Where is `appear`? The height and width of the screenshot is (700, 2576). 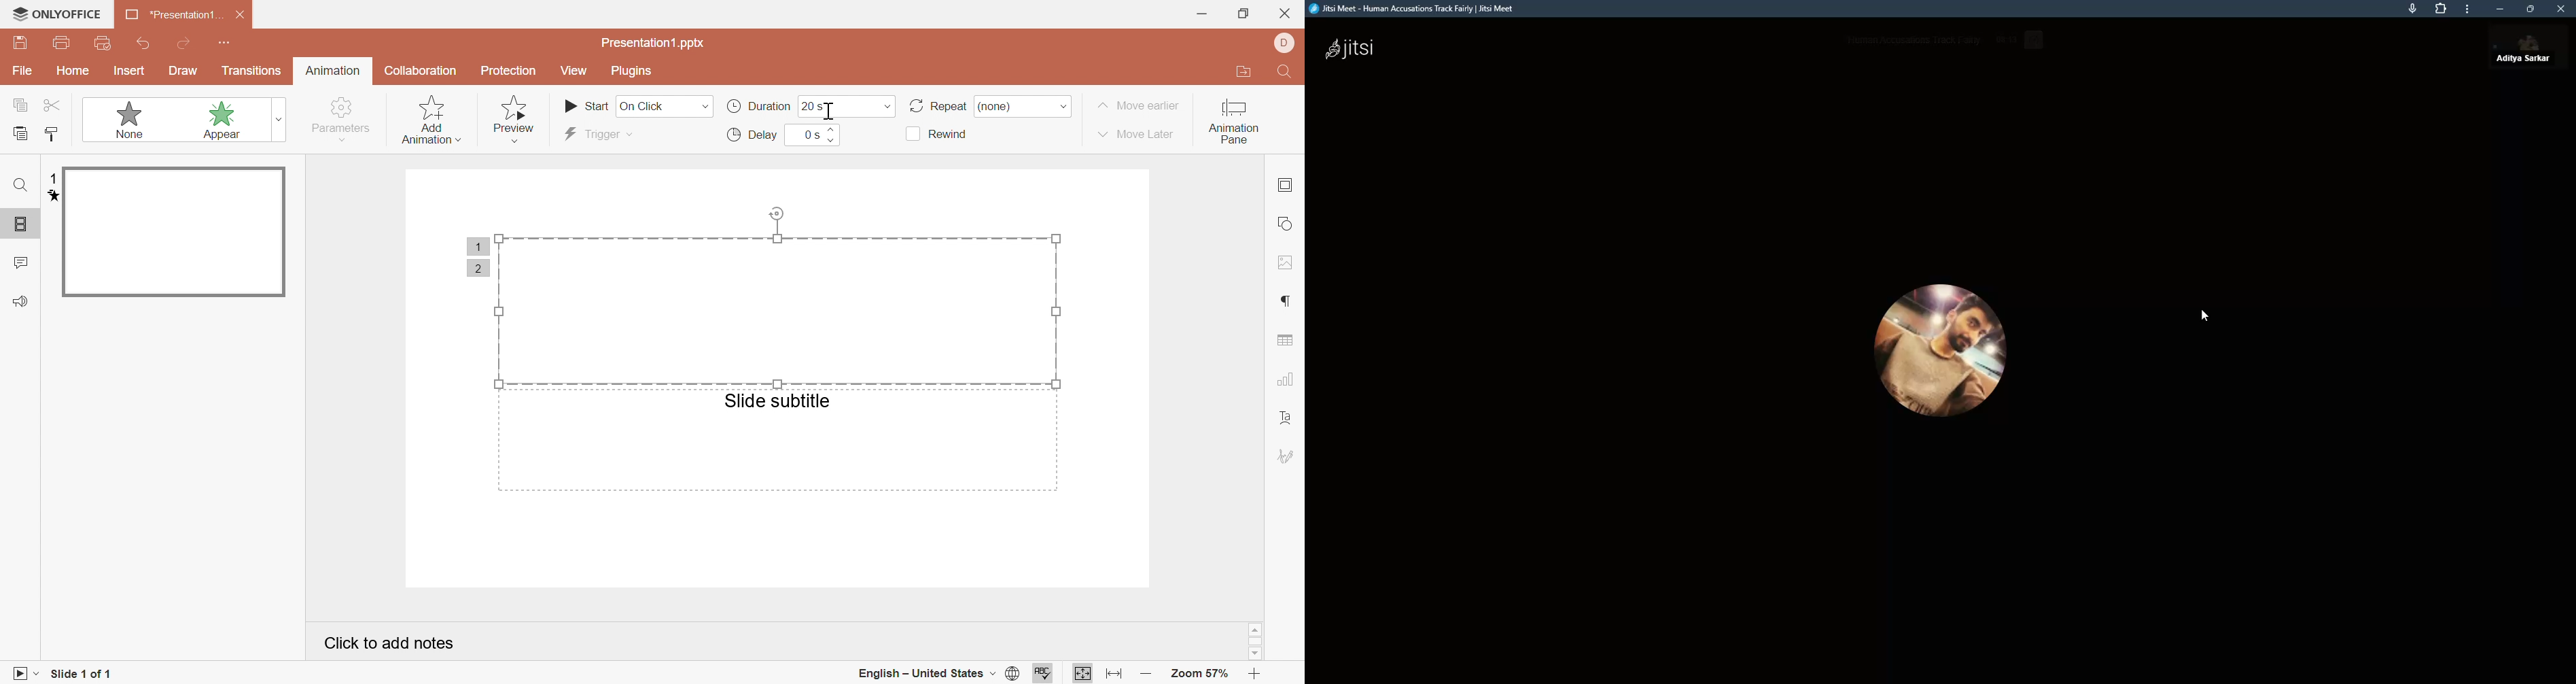
appear is located at coordinates (208, 119).